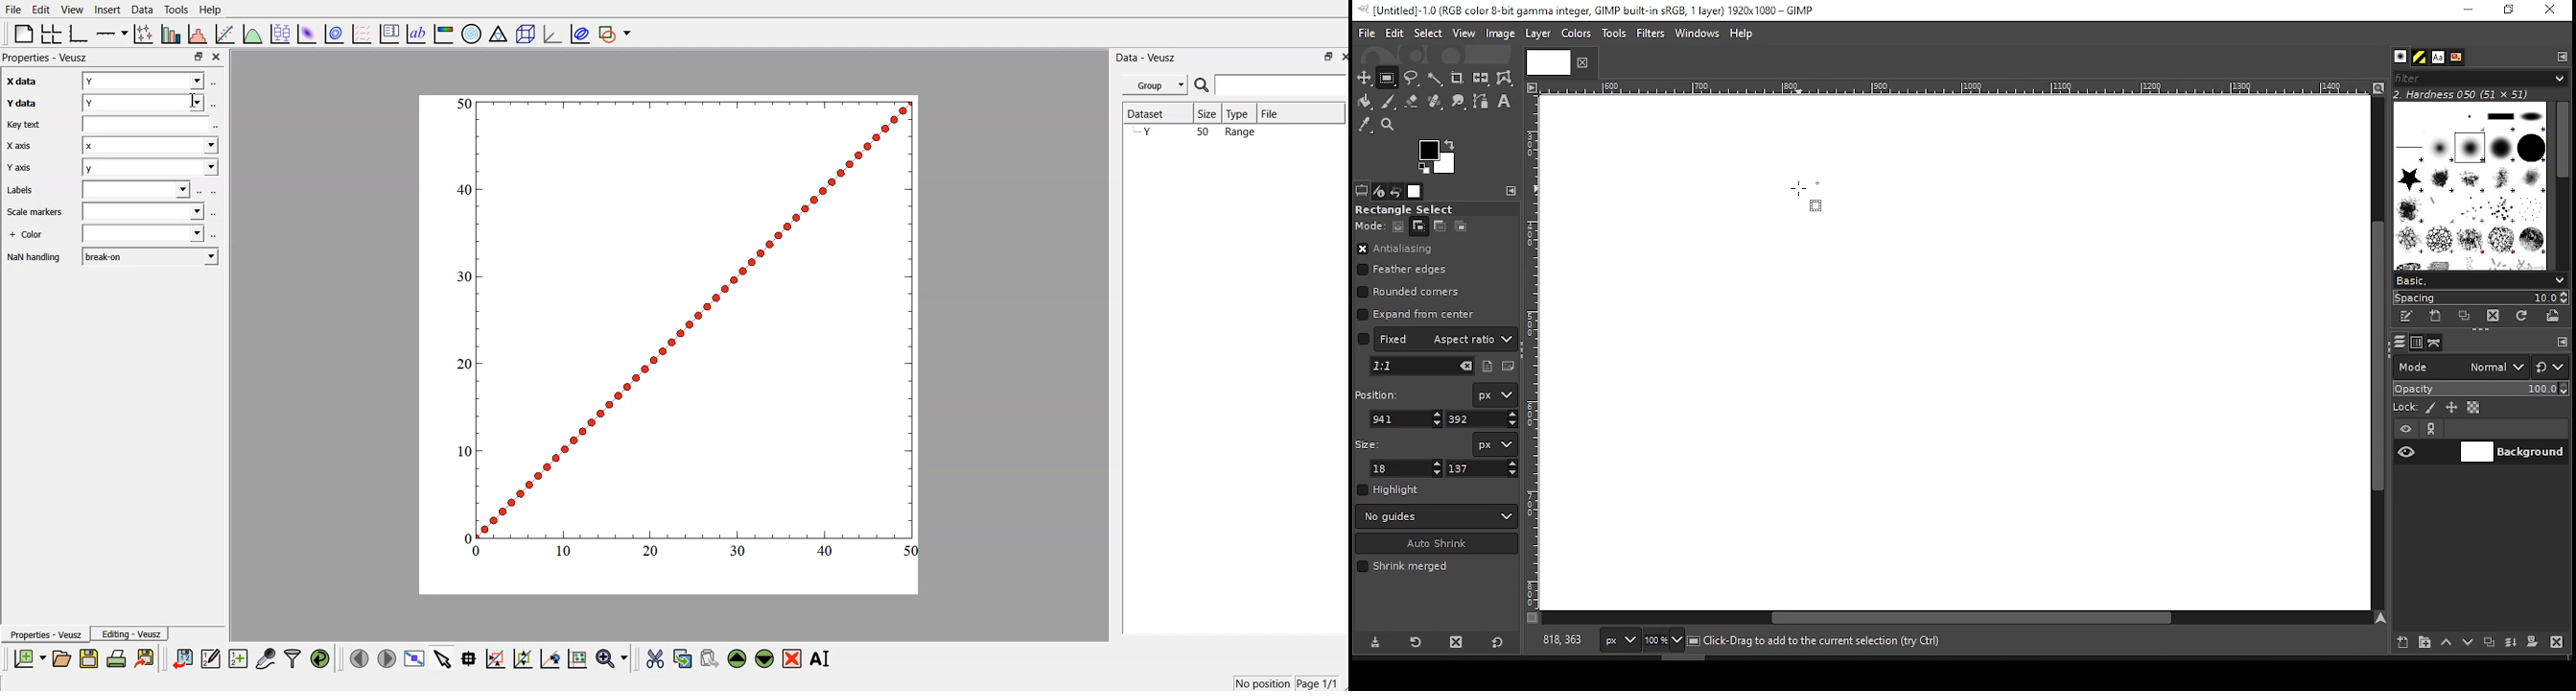 The height and width of the screenshot is (700, 2576). What do you see at coordinates (283, 33) in the screenshot?
I see `plot box plots` at bounding box center [283, 33].